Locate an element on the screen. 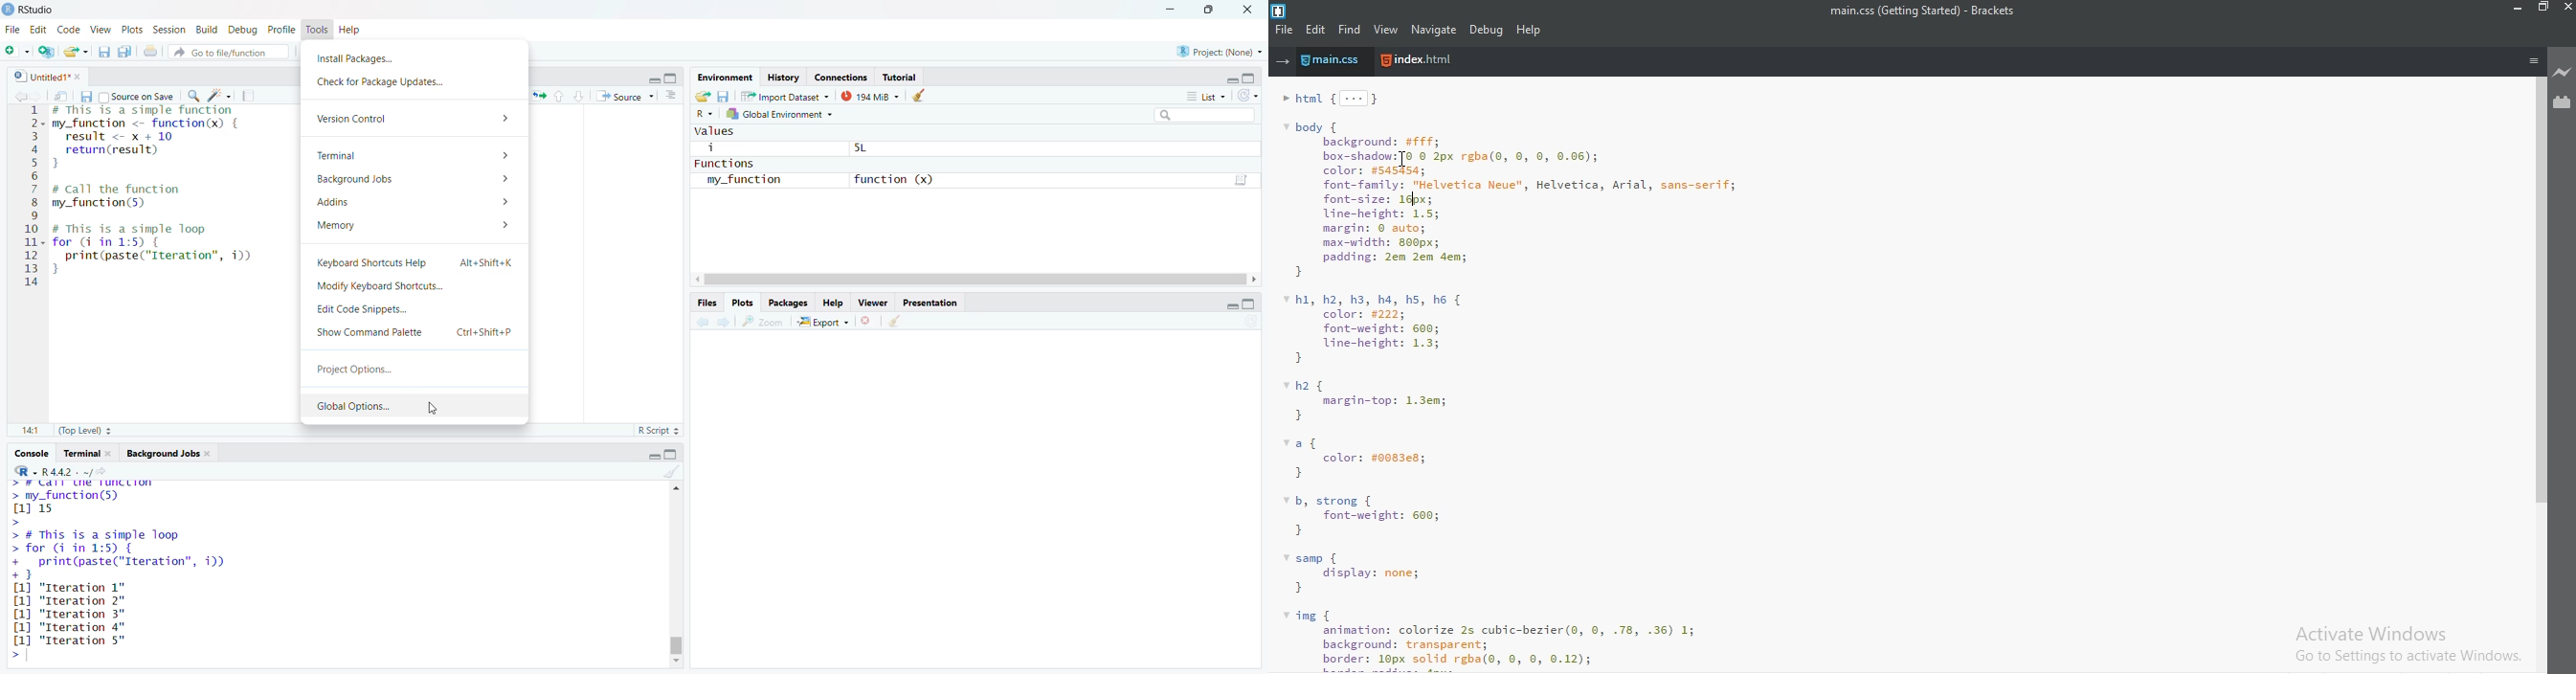 The width and height of the screenshot is (2576, 700). Terminal is located at coordinates (415, 155).